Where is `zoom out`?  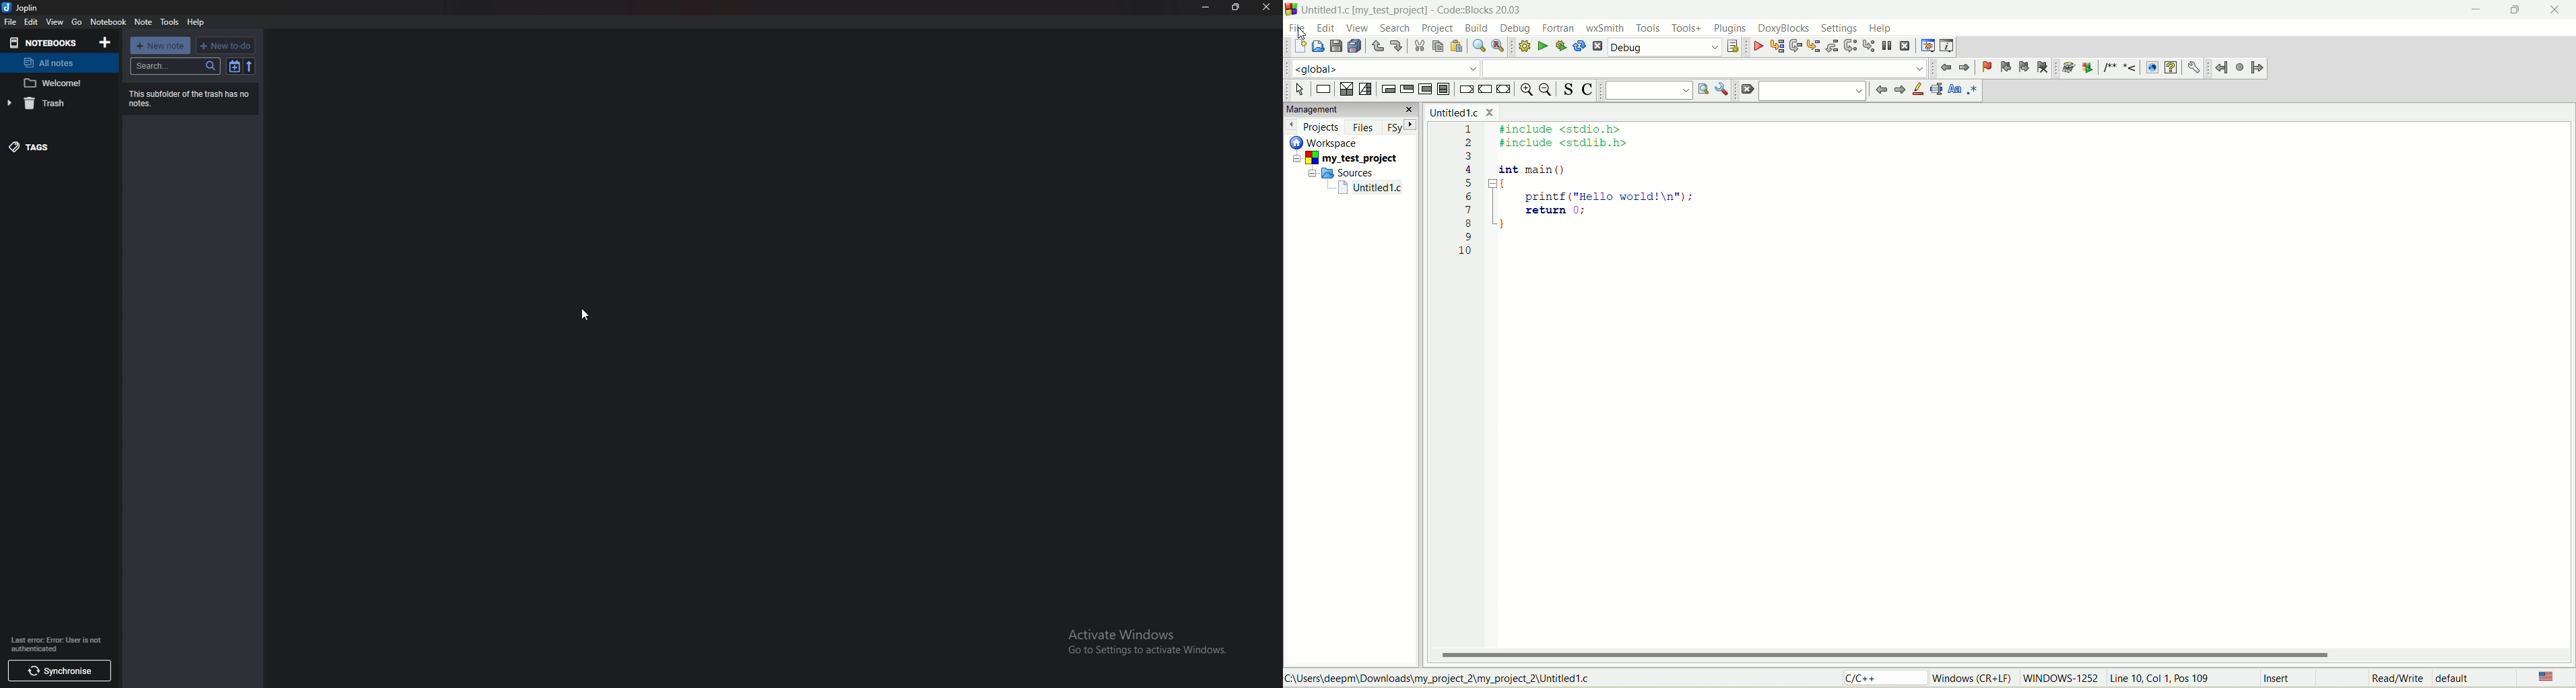 zoom out is located at coordinates (1548, 91).